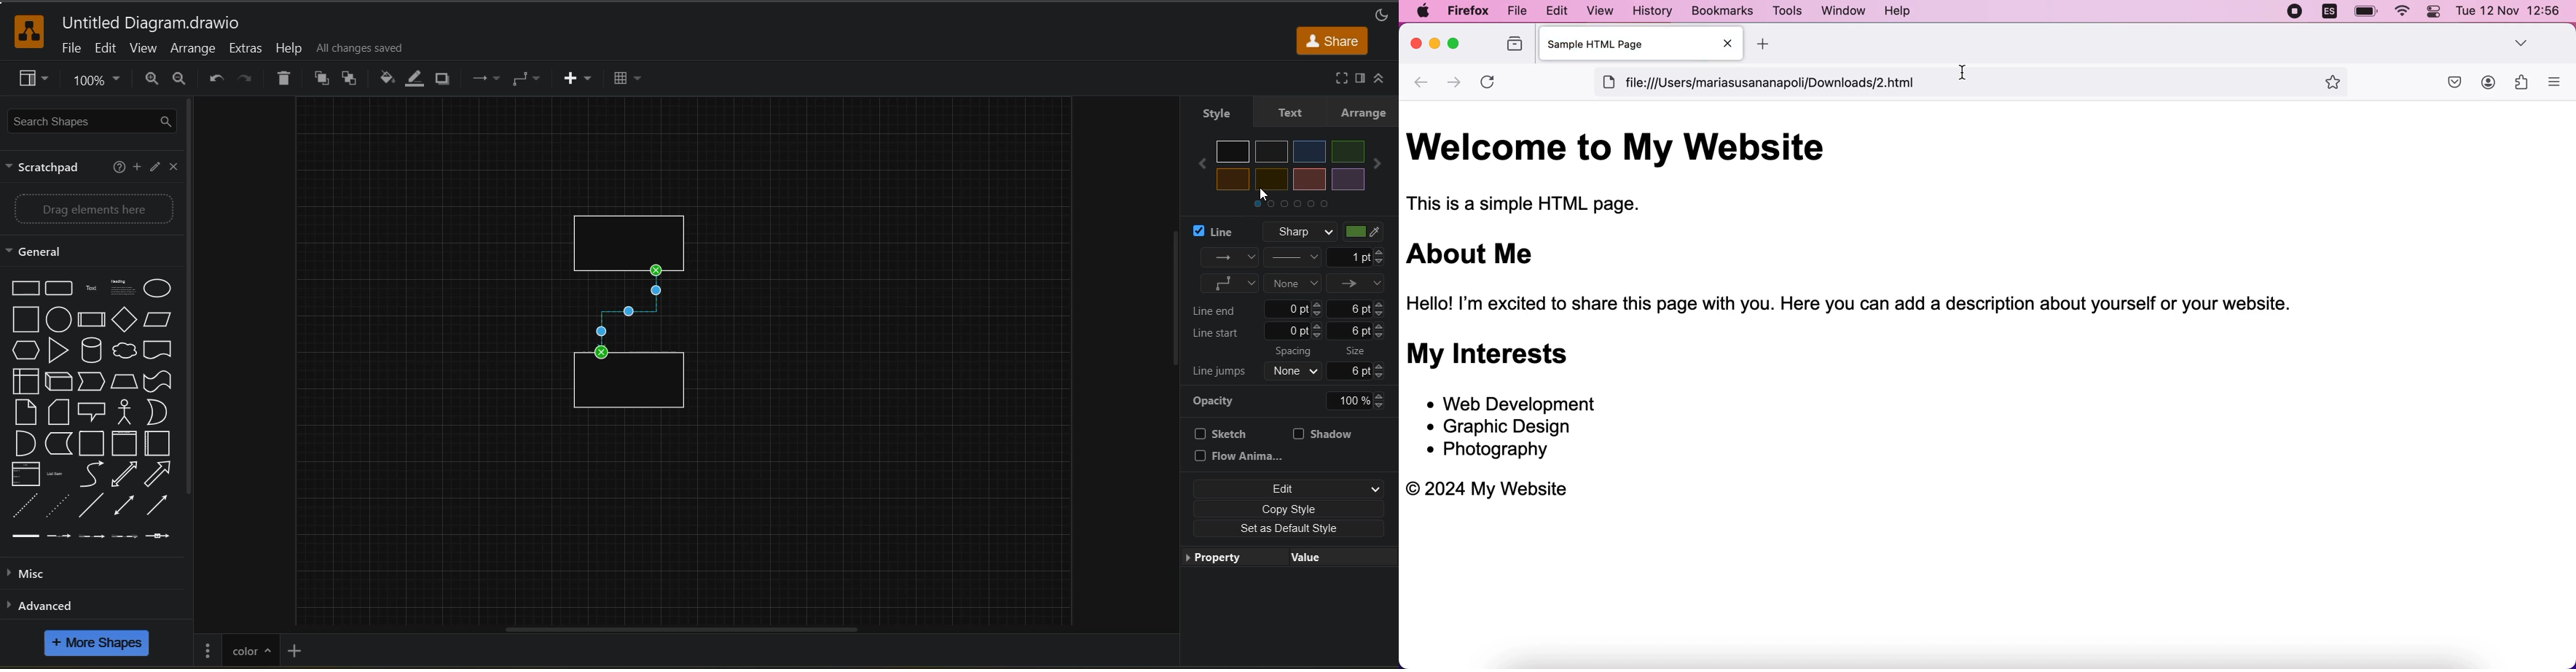 The height and width of the screenshot is (672, 2576). What do you see at coordinates (26, 537) in the screenshot?
I see `Link` at bounding box center [26, 537].